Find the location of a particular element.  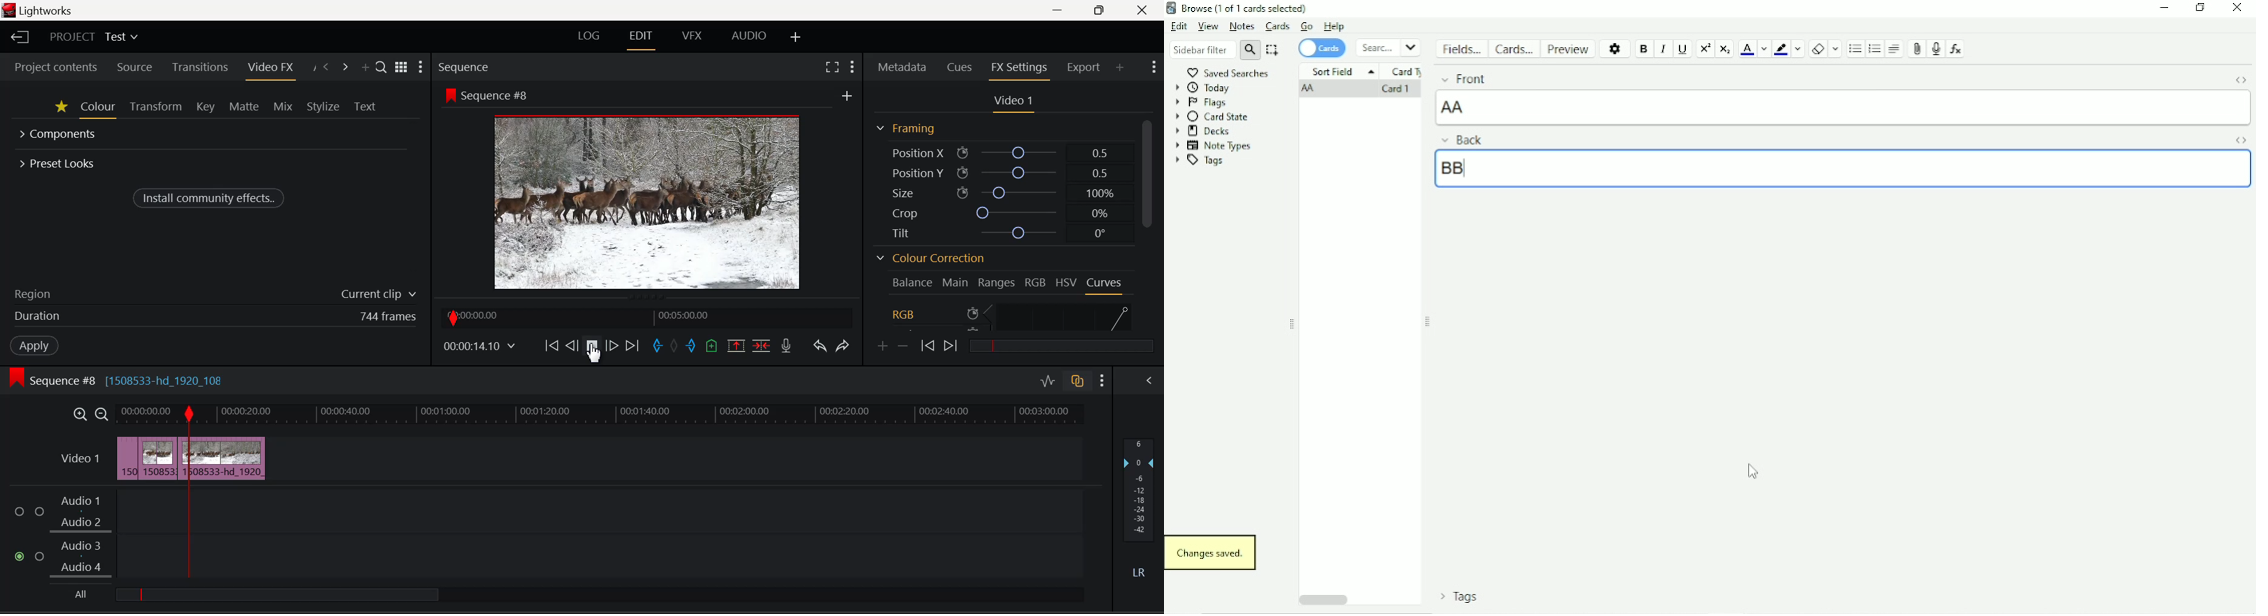

Toggle Audio Levels Editing is located at coordinates (1048, 382).